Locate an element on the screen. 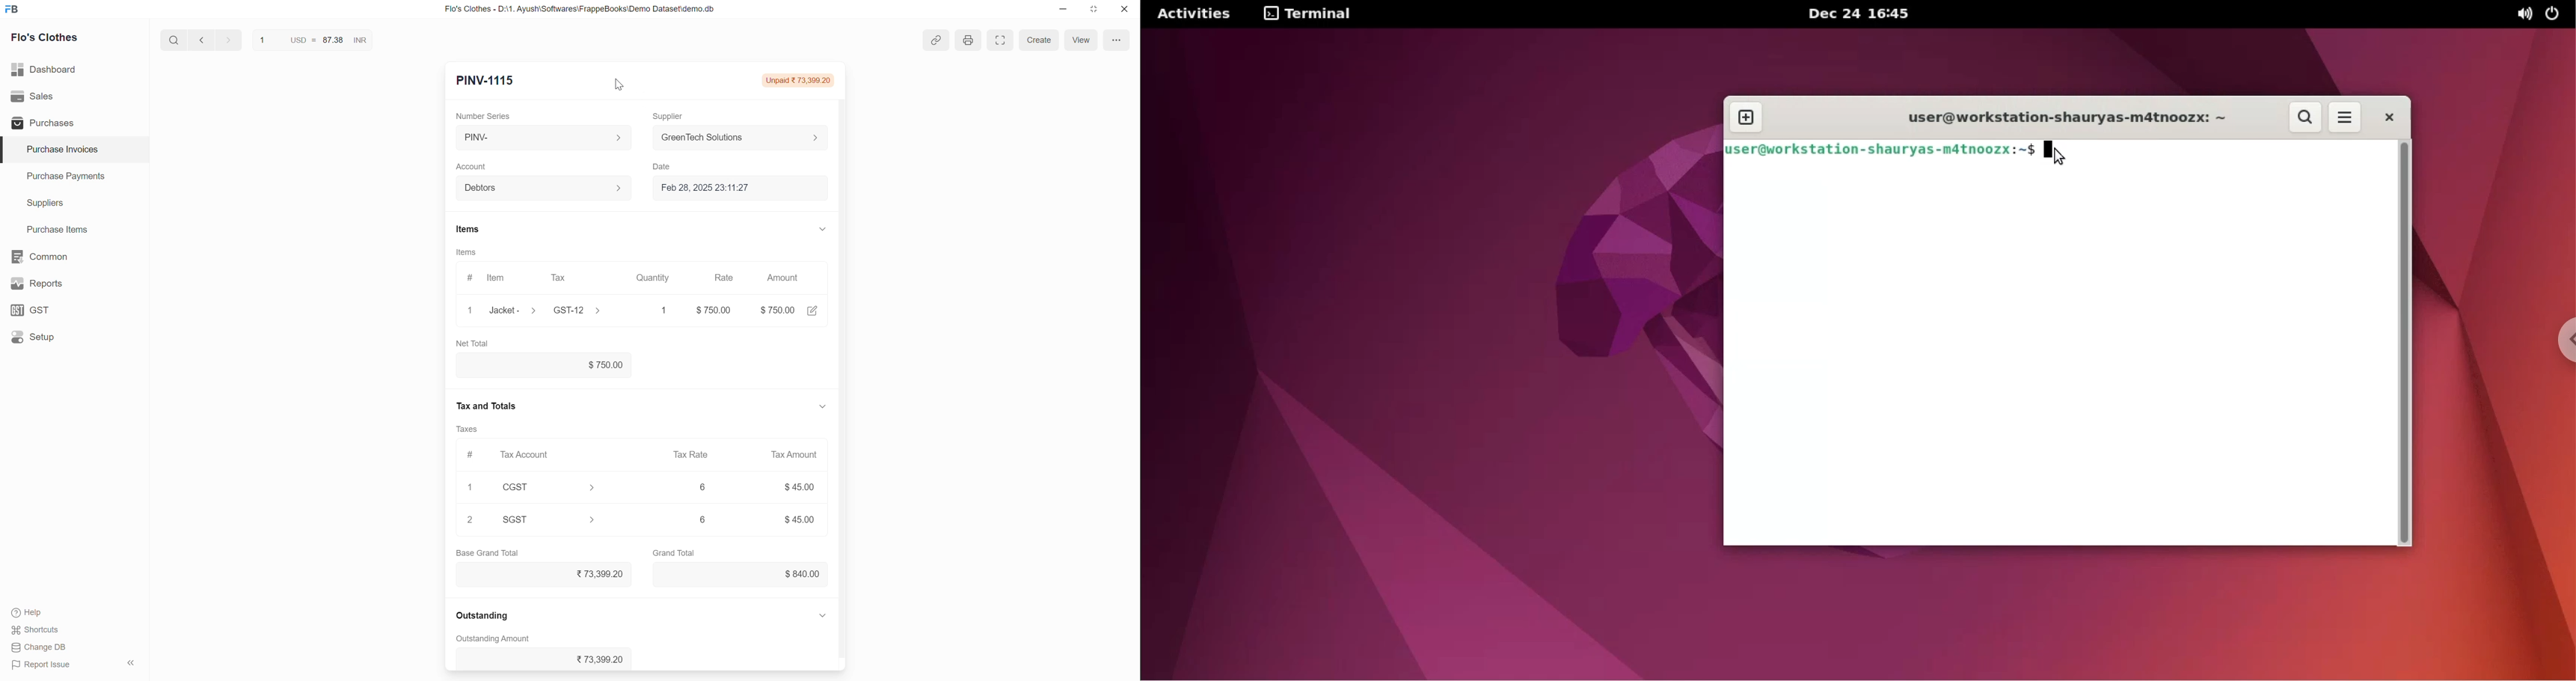 This screenshot has height=700, width=2576. $ 102.99 is located at coordinates (777, 310).